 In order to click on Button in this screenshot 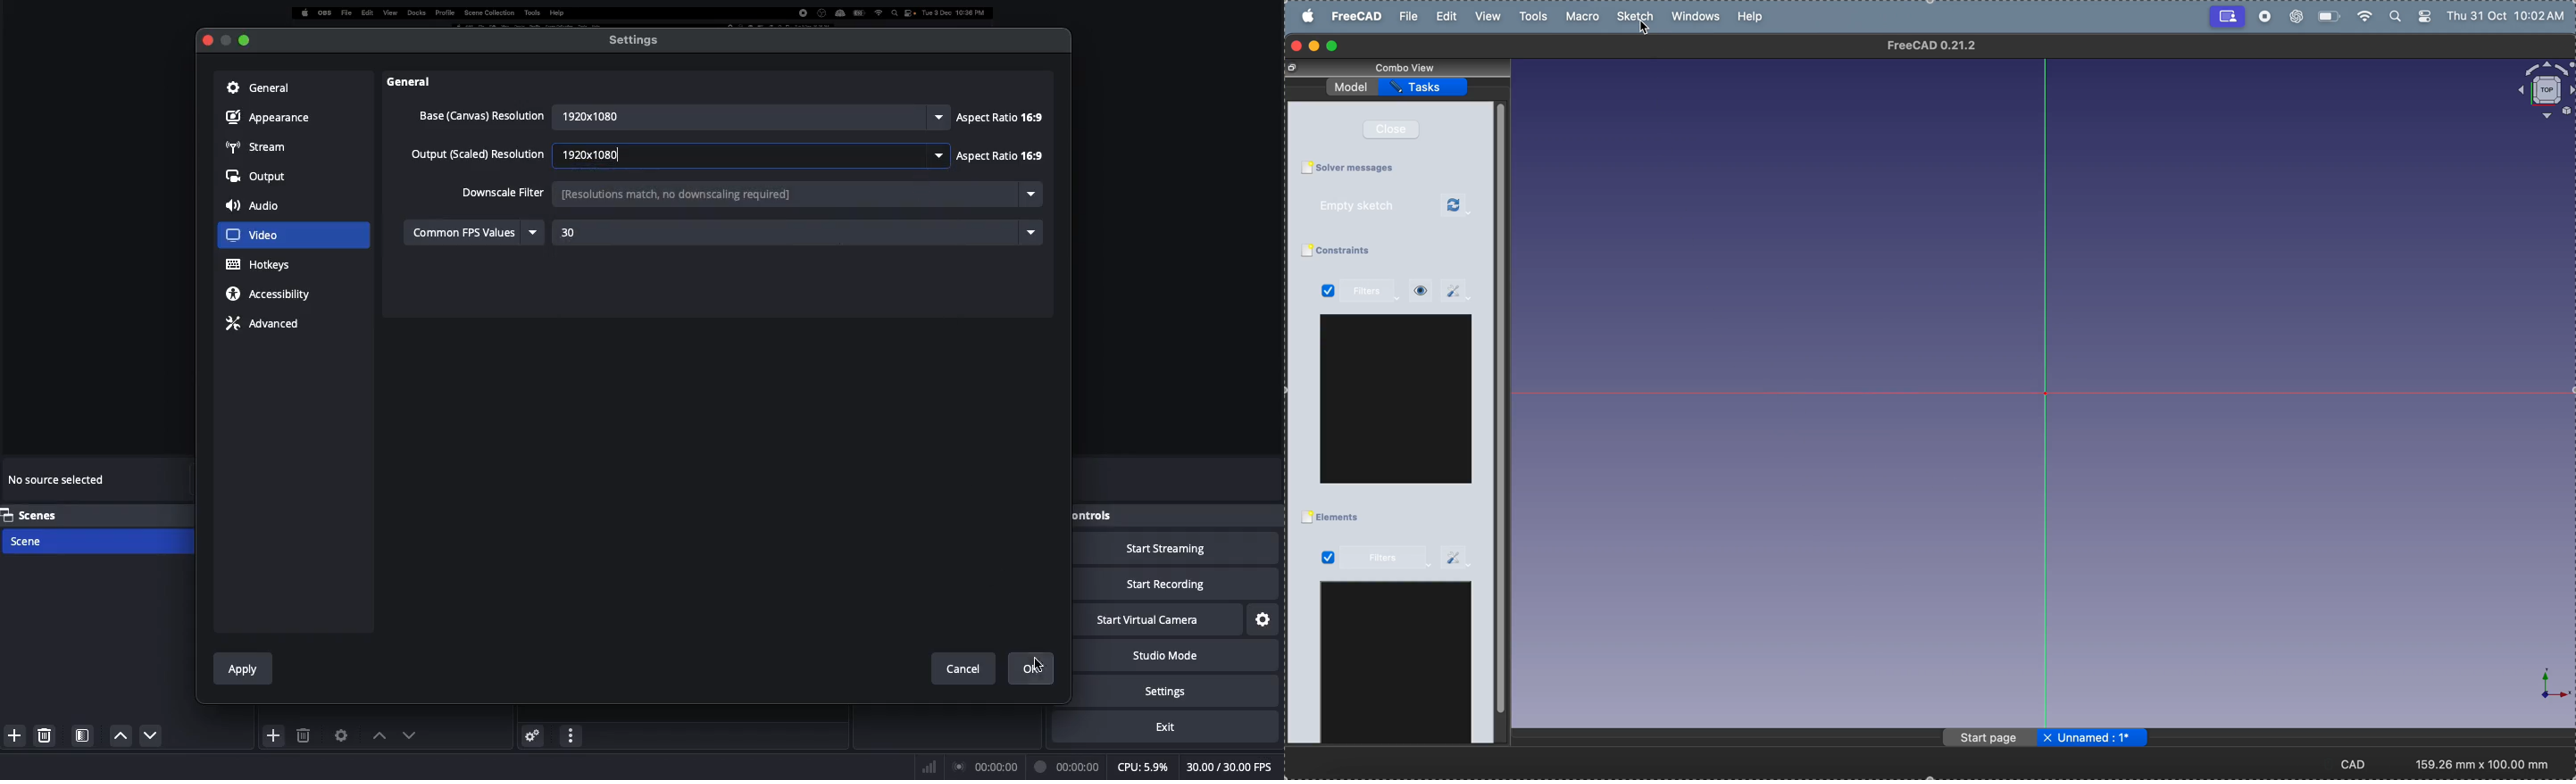, I will do `click(225, 40)`.